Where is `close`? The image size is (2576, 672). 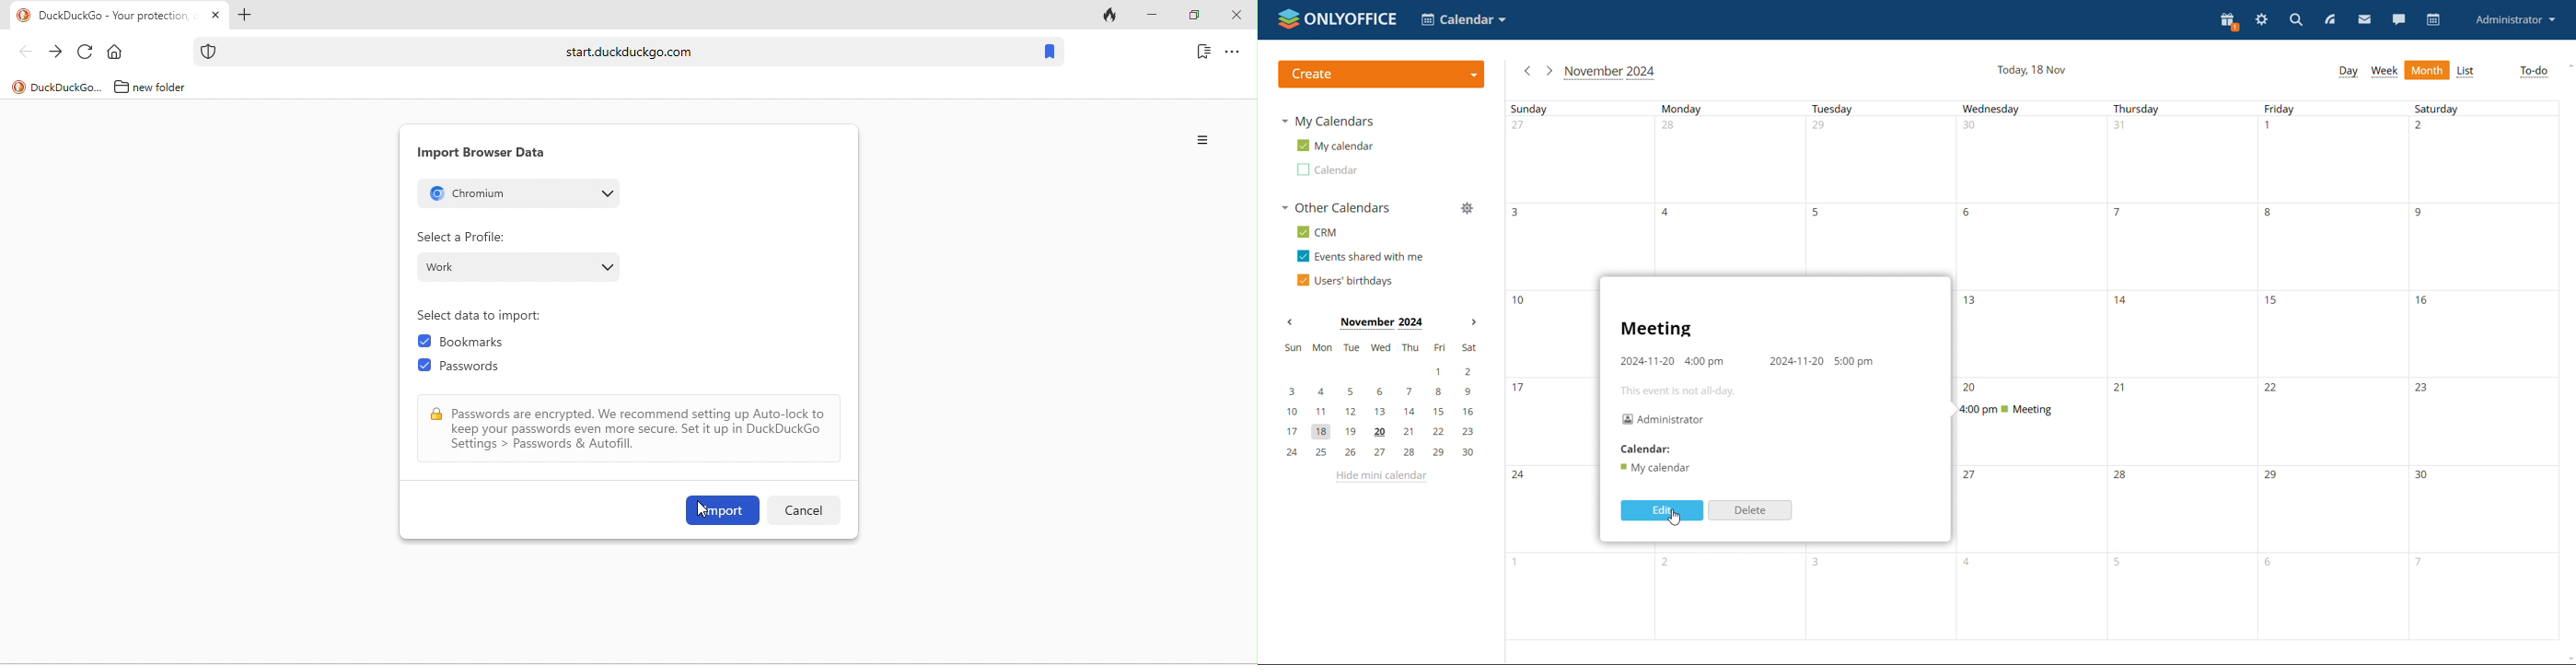 close is located at coordinates (1236, 16).